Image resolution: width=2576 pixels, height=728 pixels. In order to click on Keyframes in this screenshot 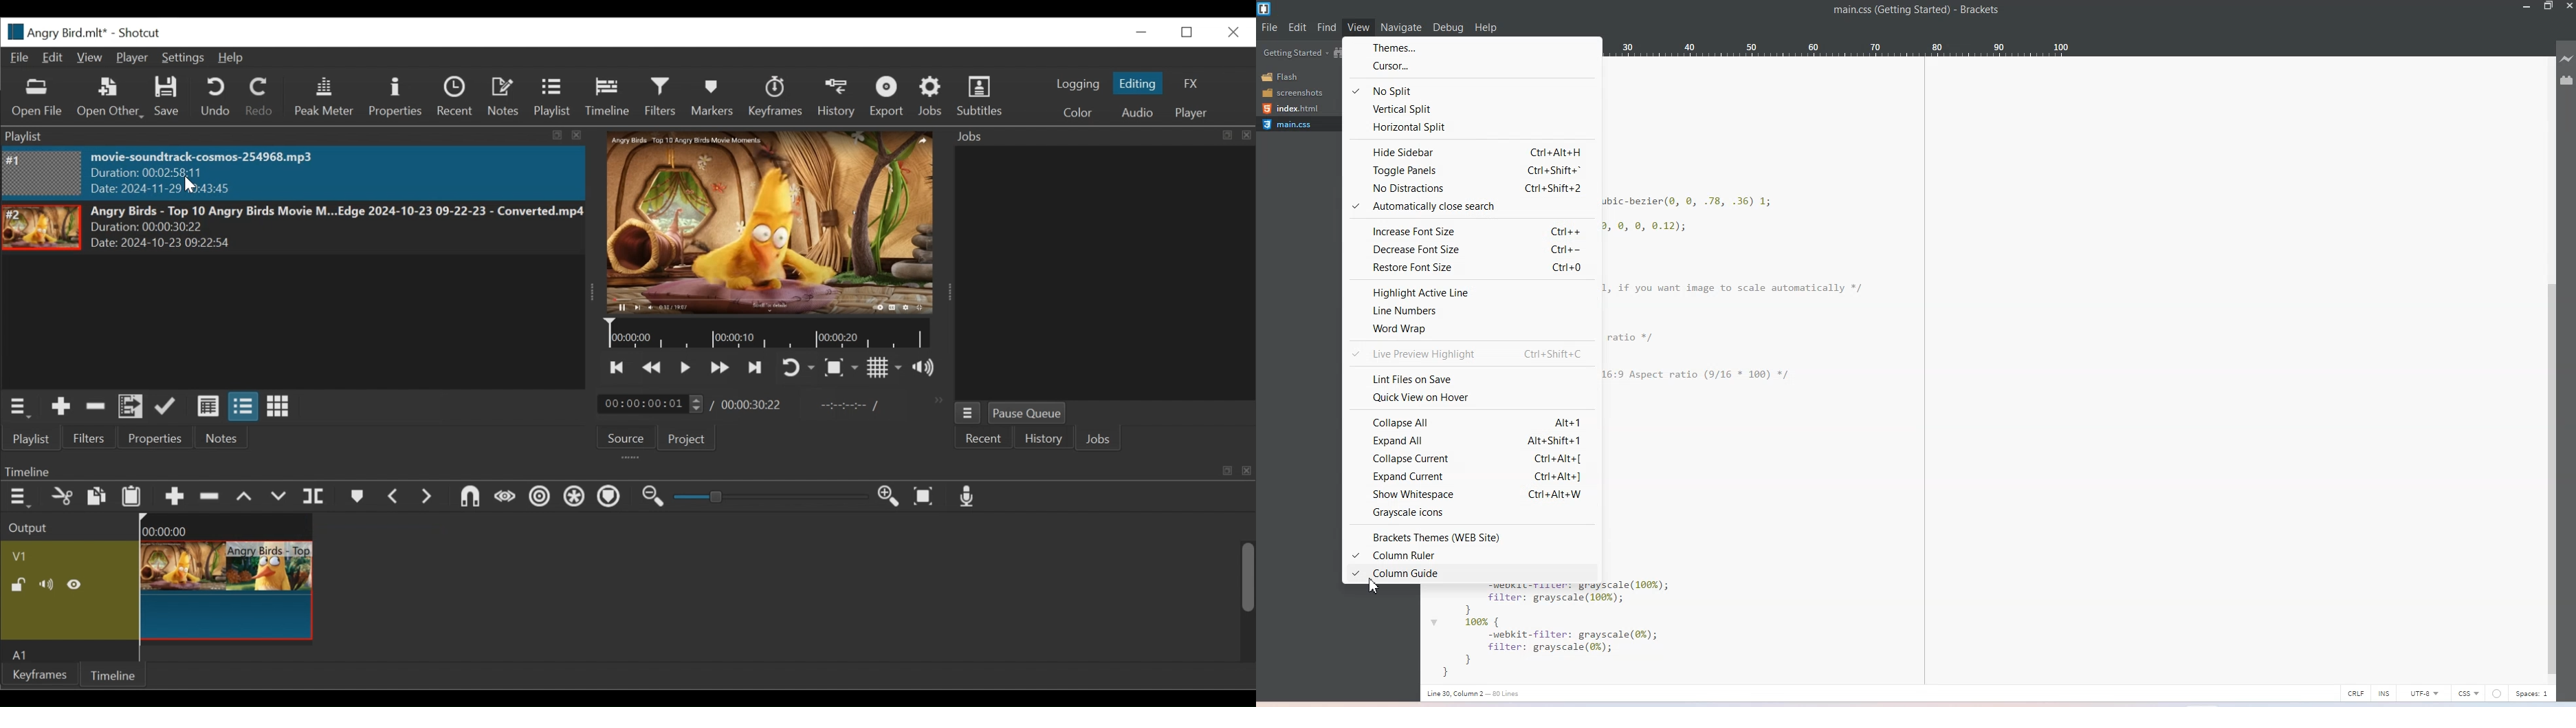, I will do `click(774, 96)`.